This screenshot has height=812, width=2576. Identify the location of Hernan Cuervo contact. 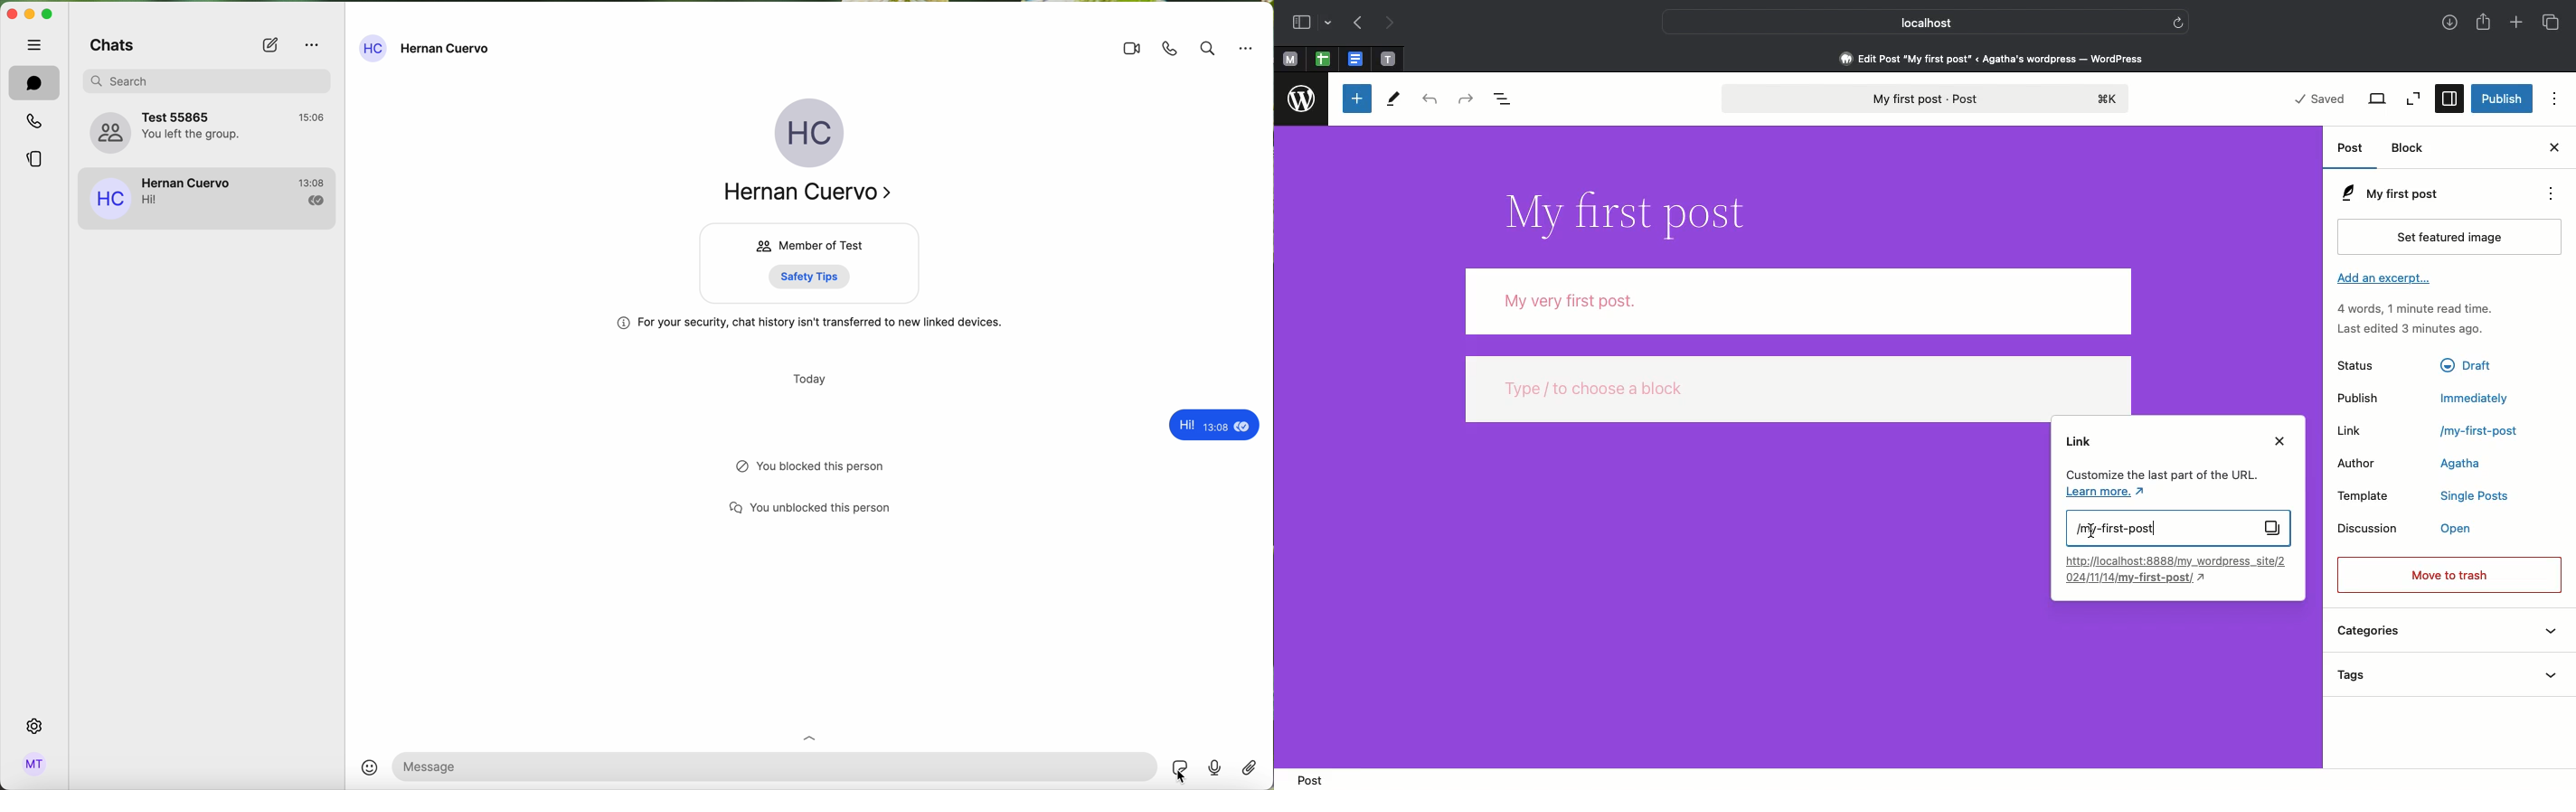
(209, 199).